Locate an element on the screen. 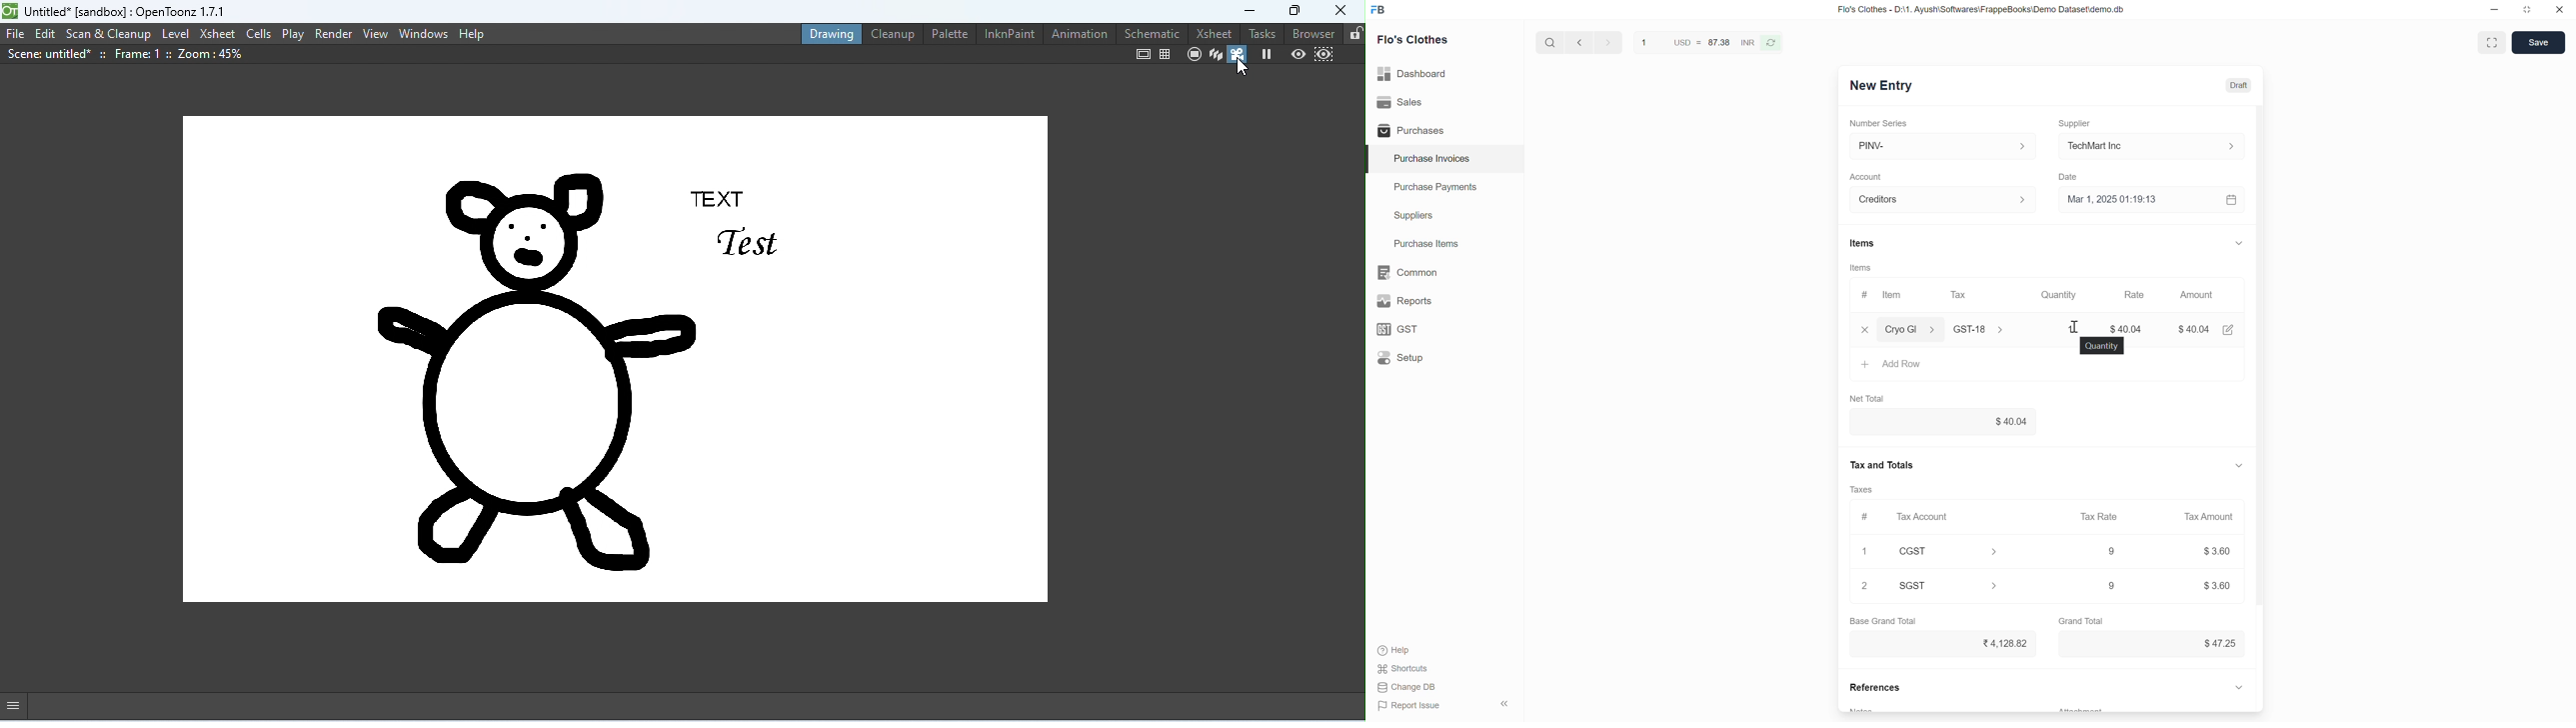  Rs. 4,128.82 is located at coordinates (2001, 643).